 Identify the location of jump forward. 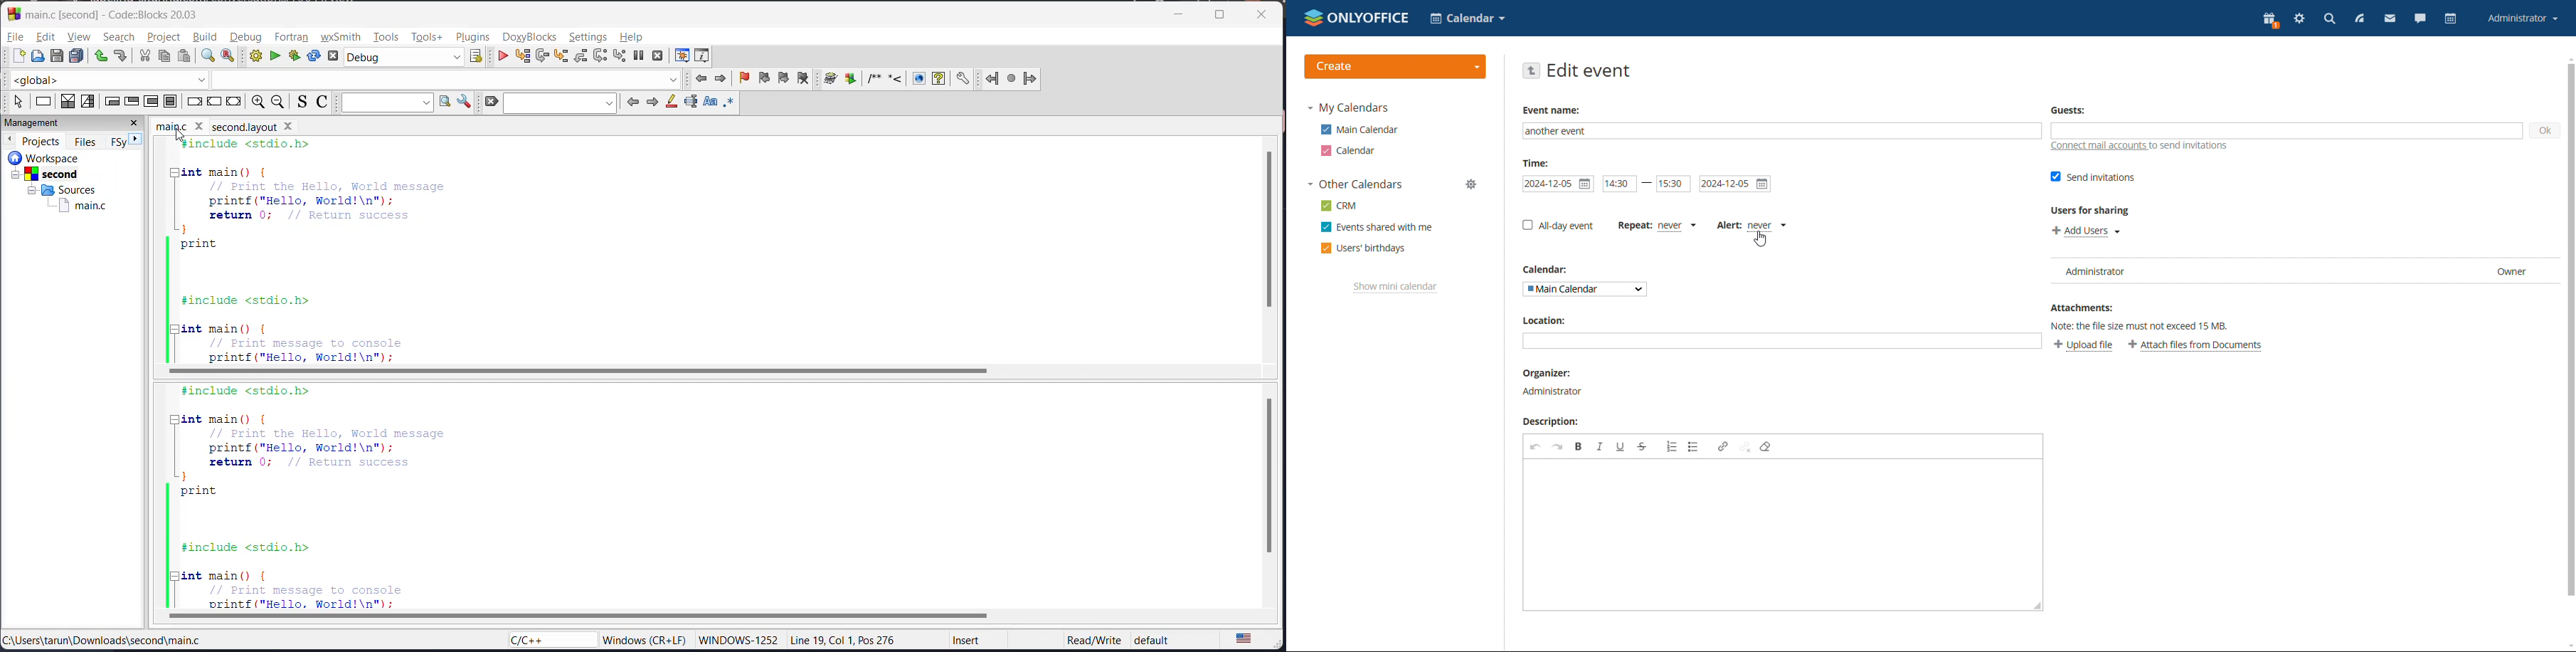
(721, 79).